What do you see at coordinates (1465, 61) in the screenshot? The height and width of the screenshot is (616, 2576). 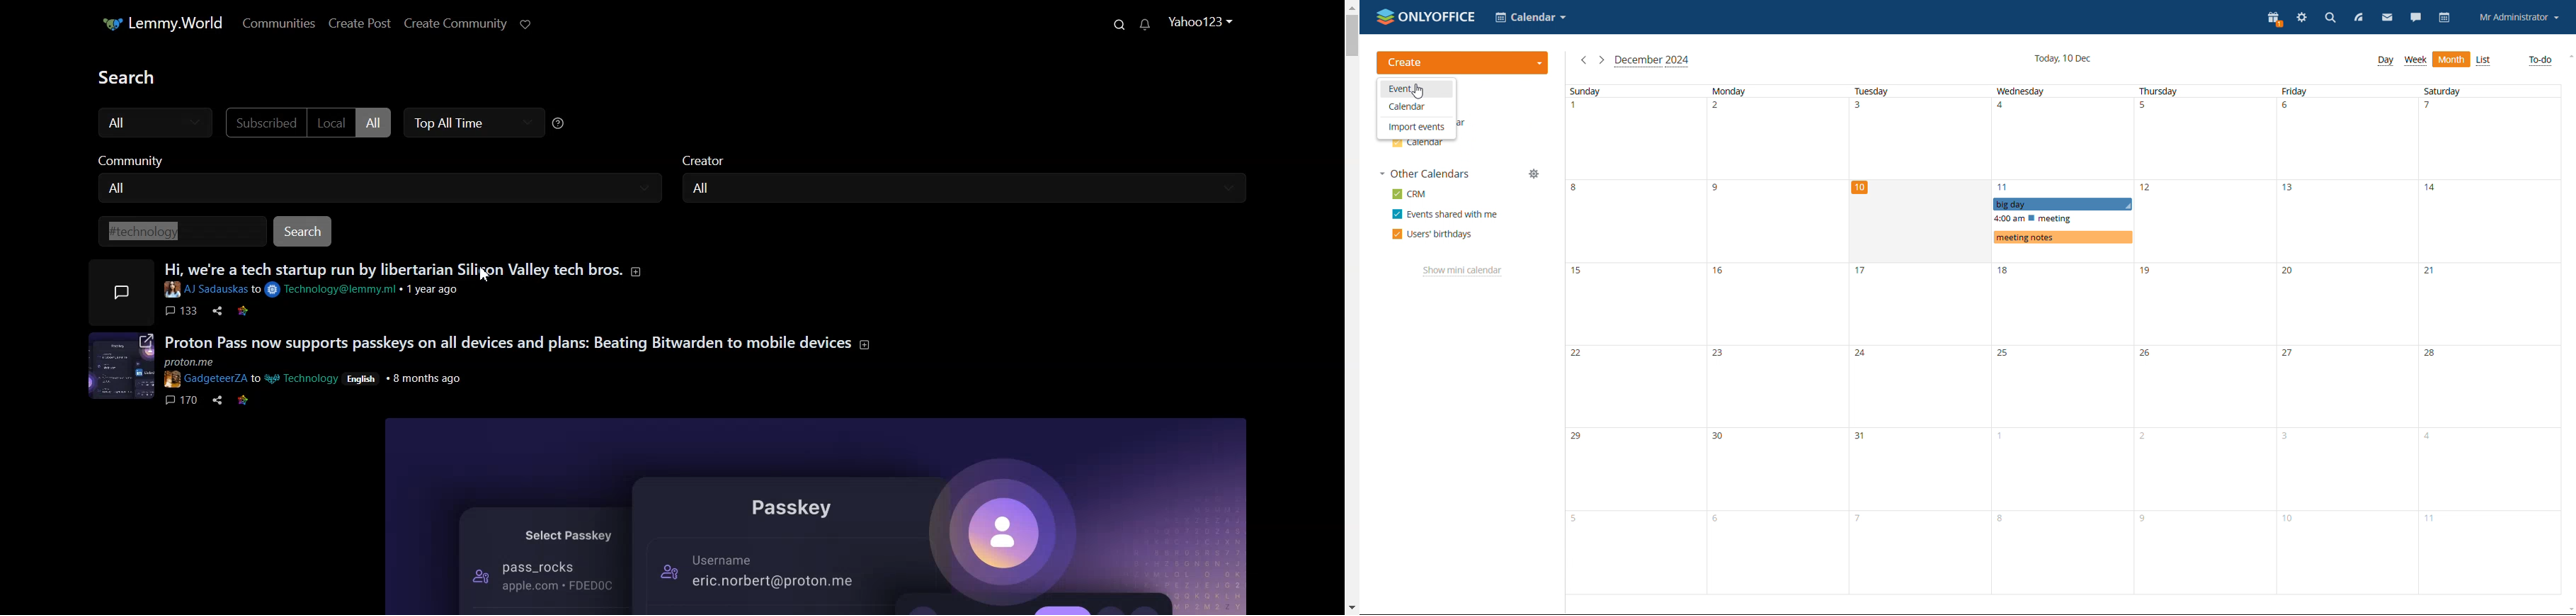 I see `create` at bounding box center [1465, 61].